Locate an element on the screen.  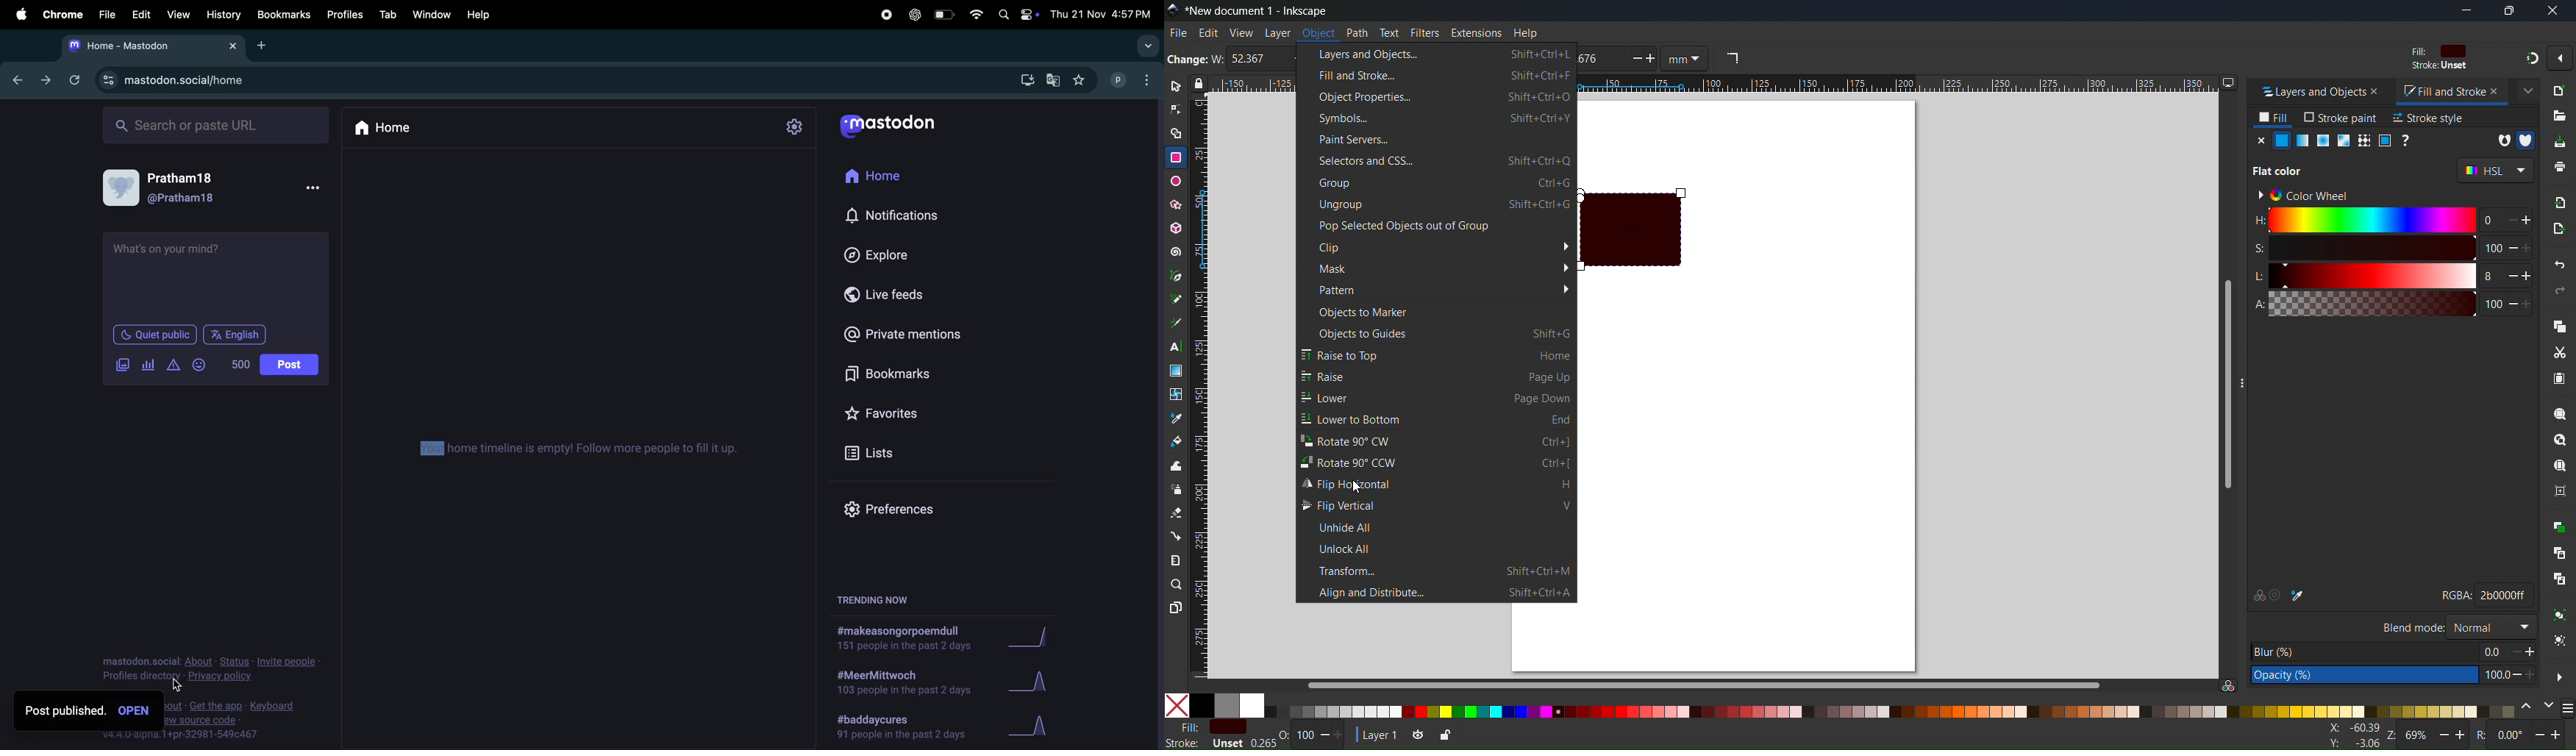
decrease opacity is located at coordinates (2516, 675).